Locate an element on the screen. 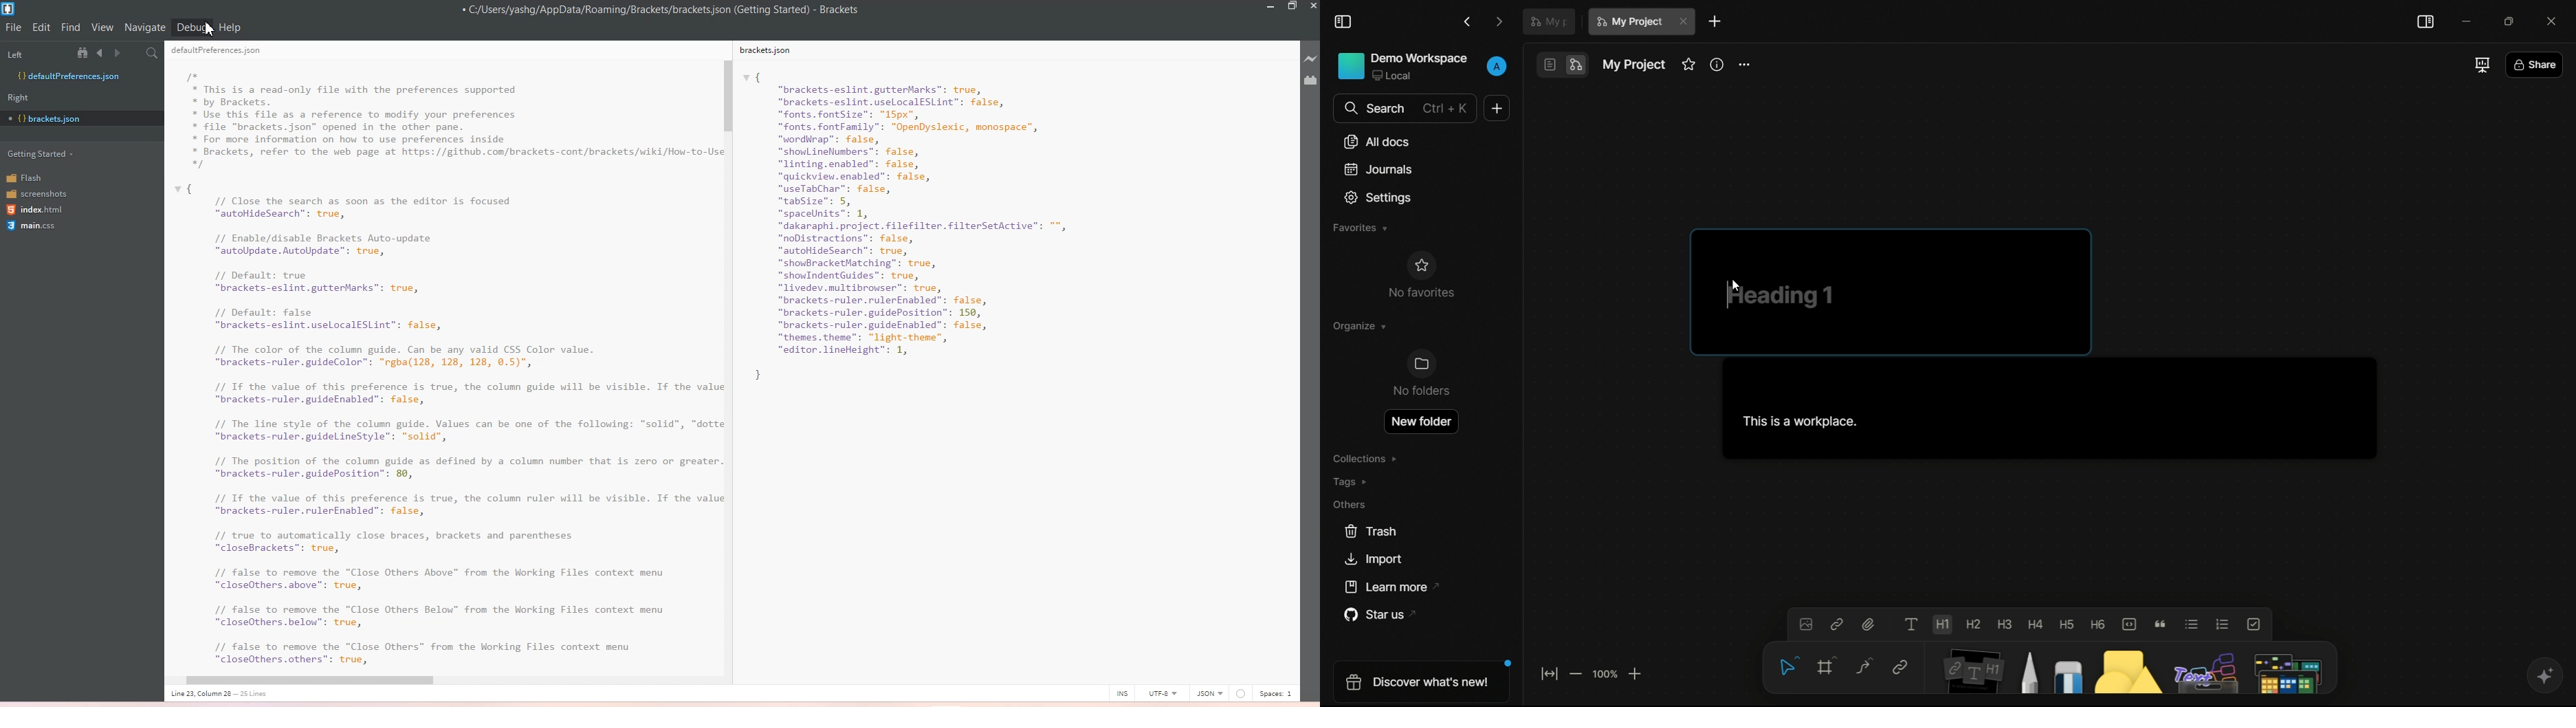 This screenshot has width=2576, height=728. Cursor is located at coordinates (1735, 284).